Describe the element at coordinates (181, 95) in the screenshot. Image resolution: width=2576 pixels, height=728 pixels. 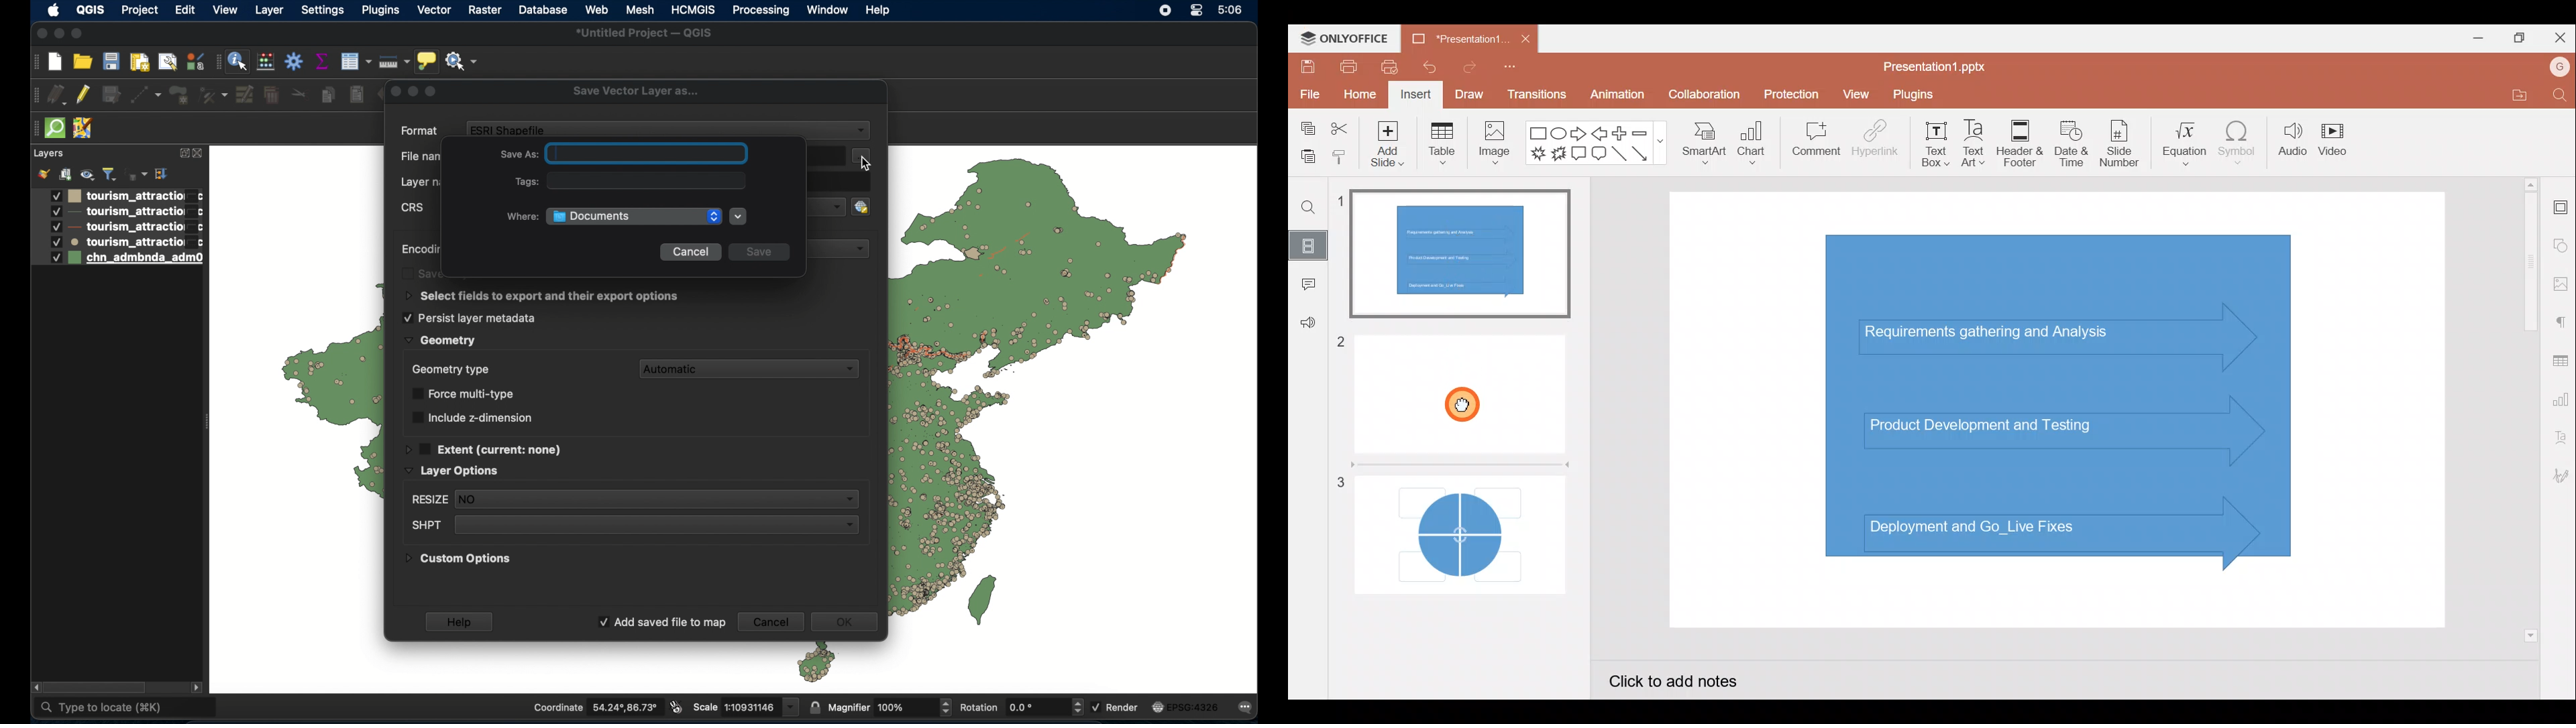
I see `add polygon feature` at that location.